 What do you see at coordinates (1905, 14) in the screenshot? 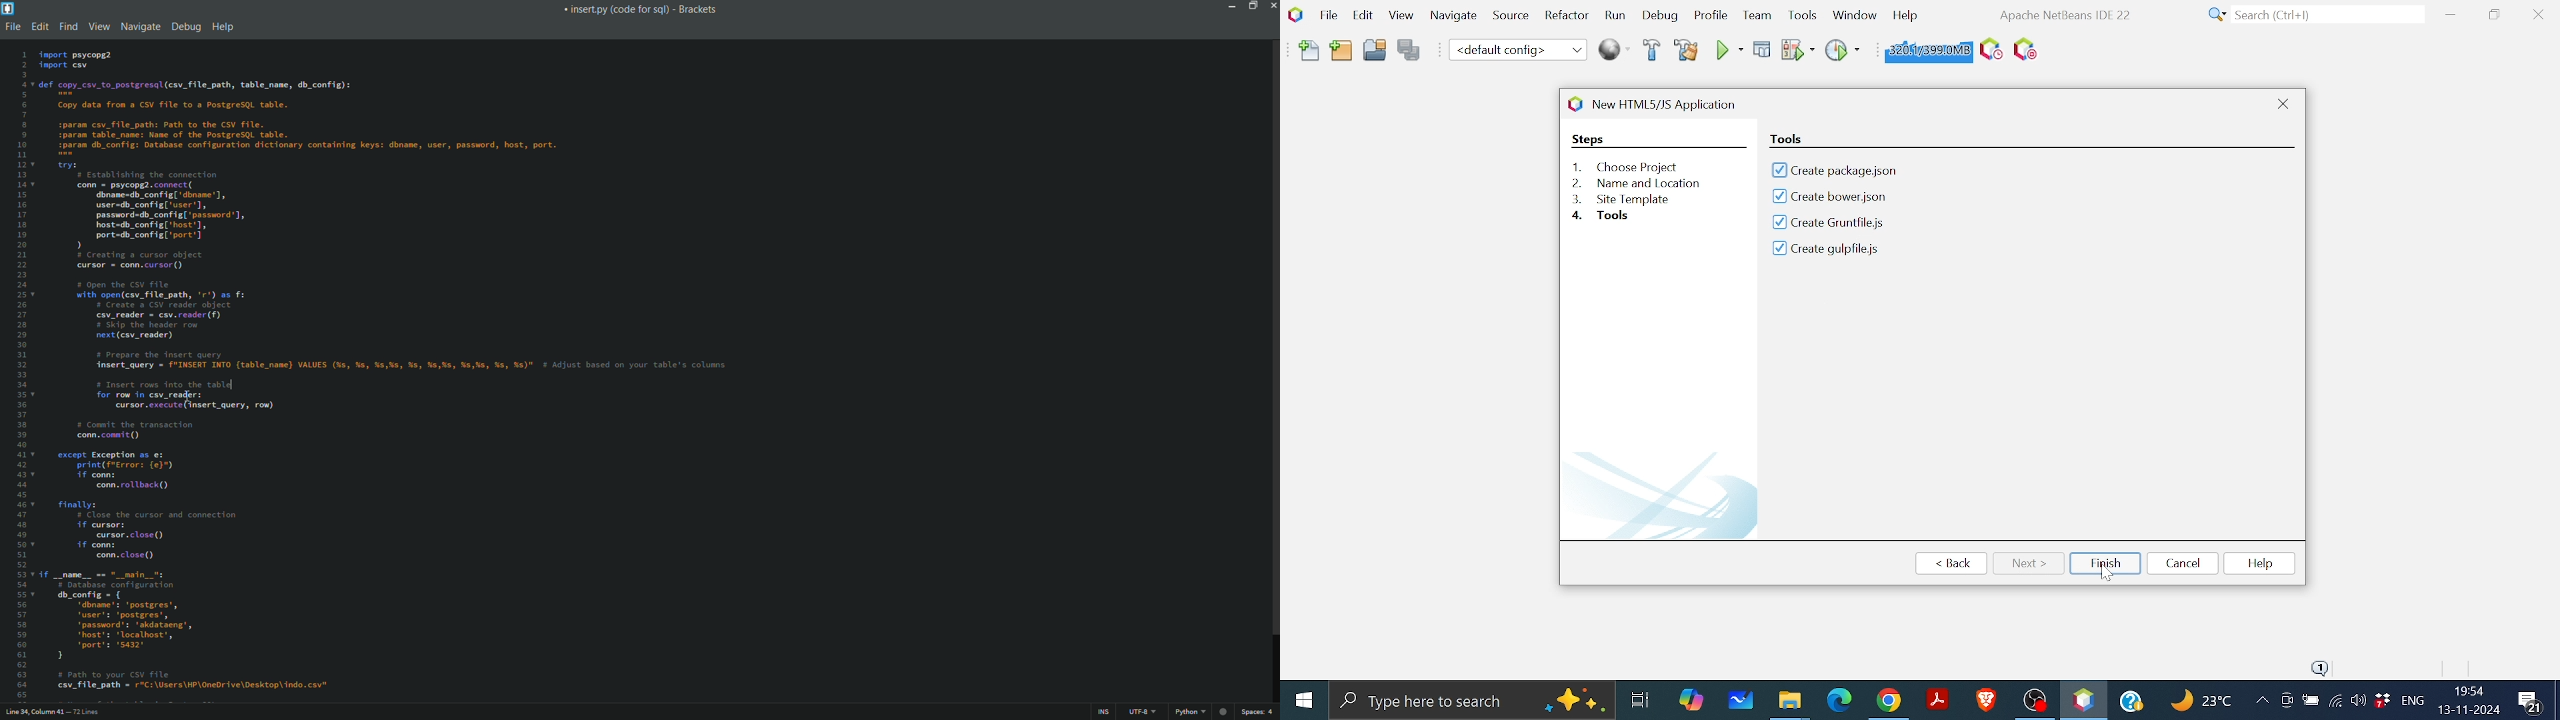
I see `Help` at bounding box center [1905, 14].